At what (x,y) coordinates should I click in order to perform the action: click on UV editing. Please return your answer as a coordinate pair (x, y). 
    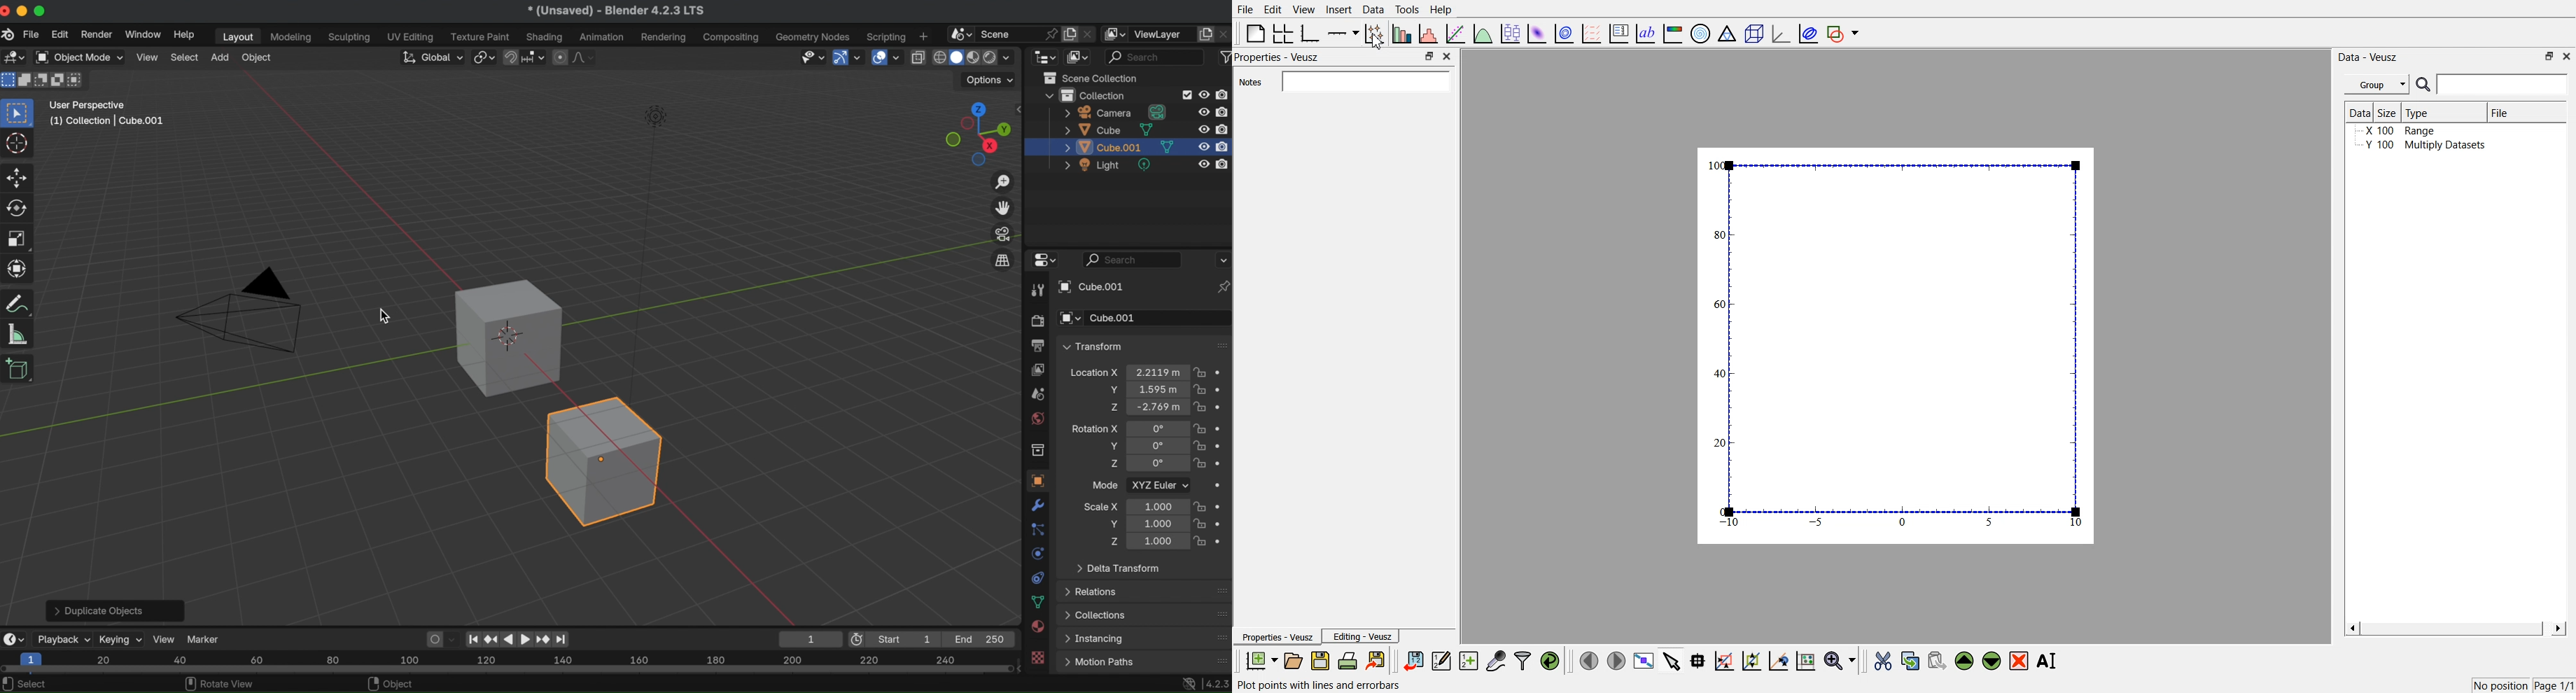
    Looking at the image, I should click on (411, 37).